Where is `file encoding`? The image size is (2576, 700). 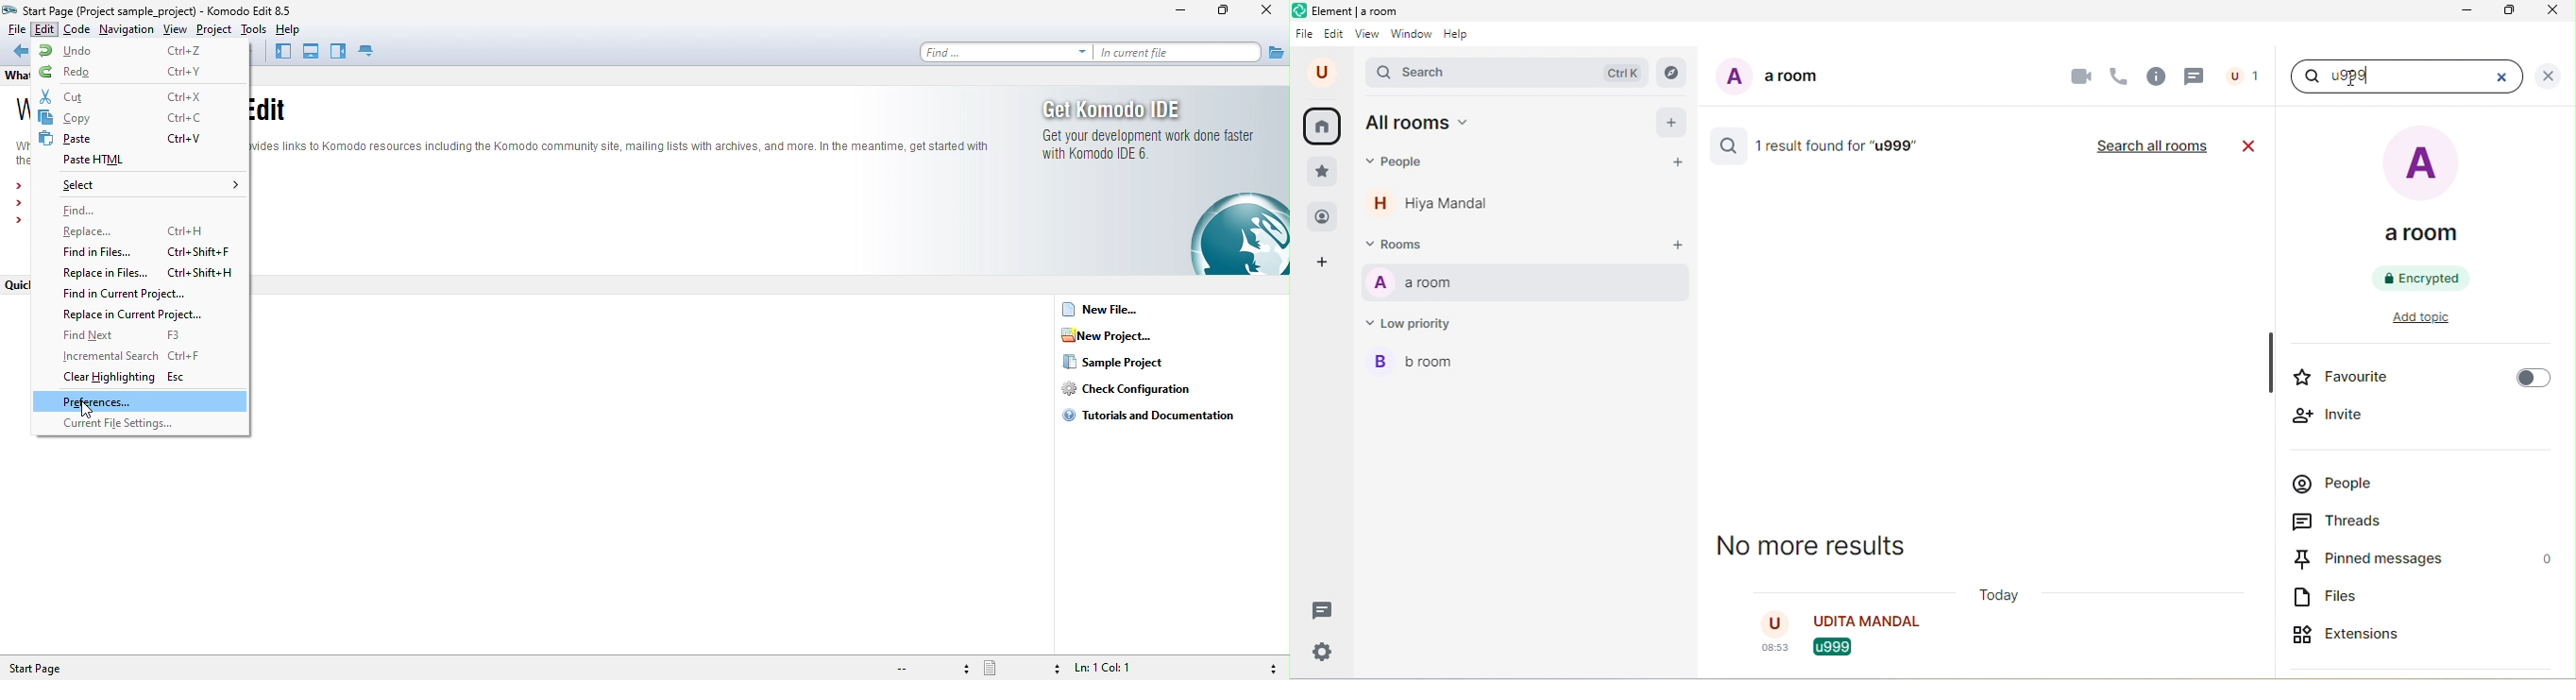 file encoding is located at coordinates (930, 669).